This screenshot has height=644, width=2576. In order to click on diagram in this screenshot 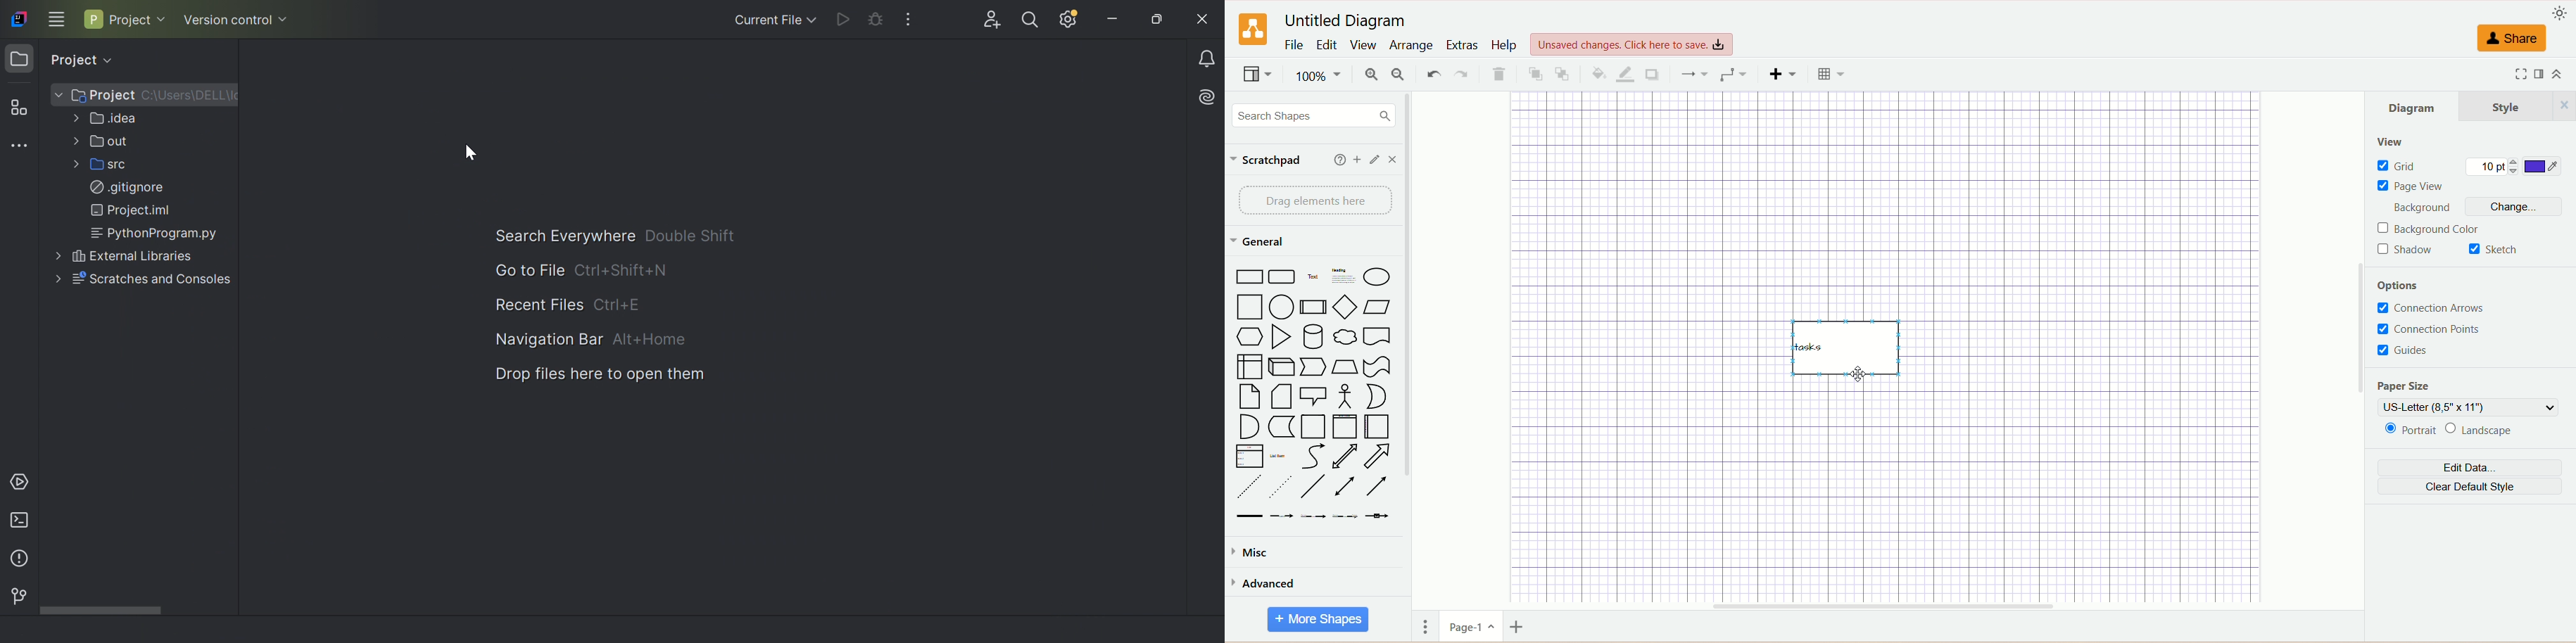, I will do `click(2414, 106)`.